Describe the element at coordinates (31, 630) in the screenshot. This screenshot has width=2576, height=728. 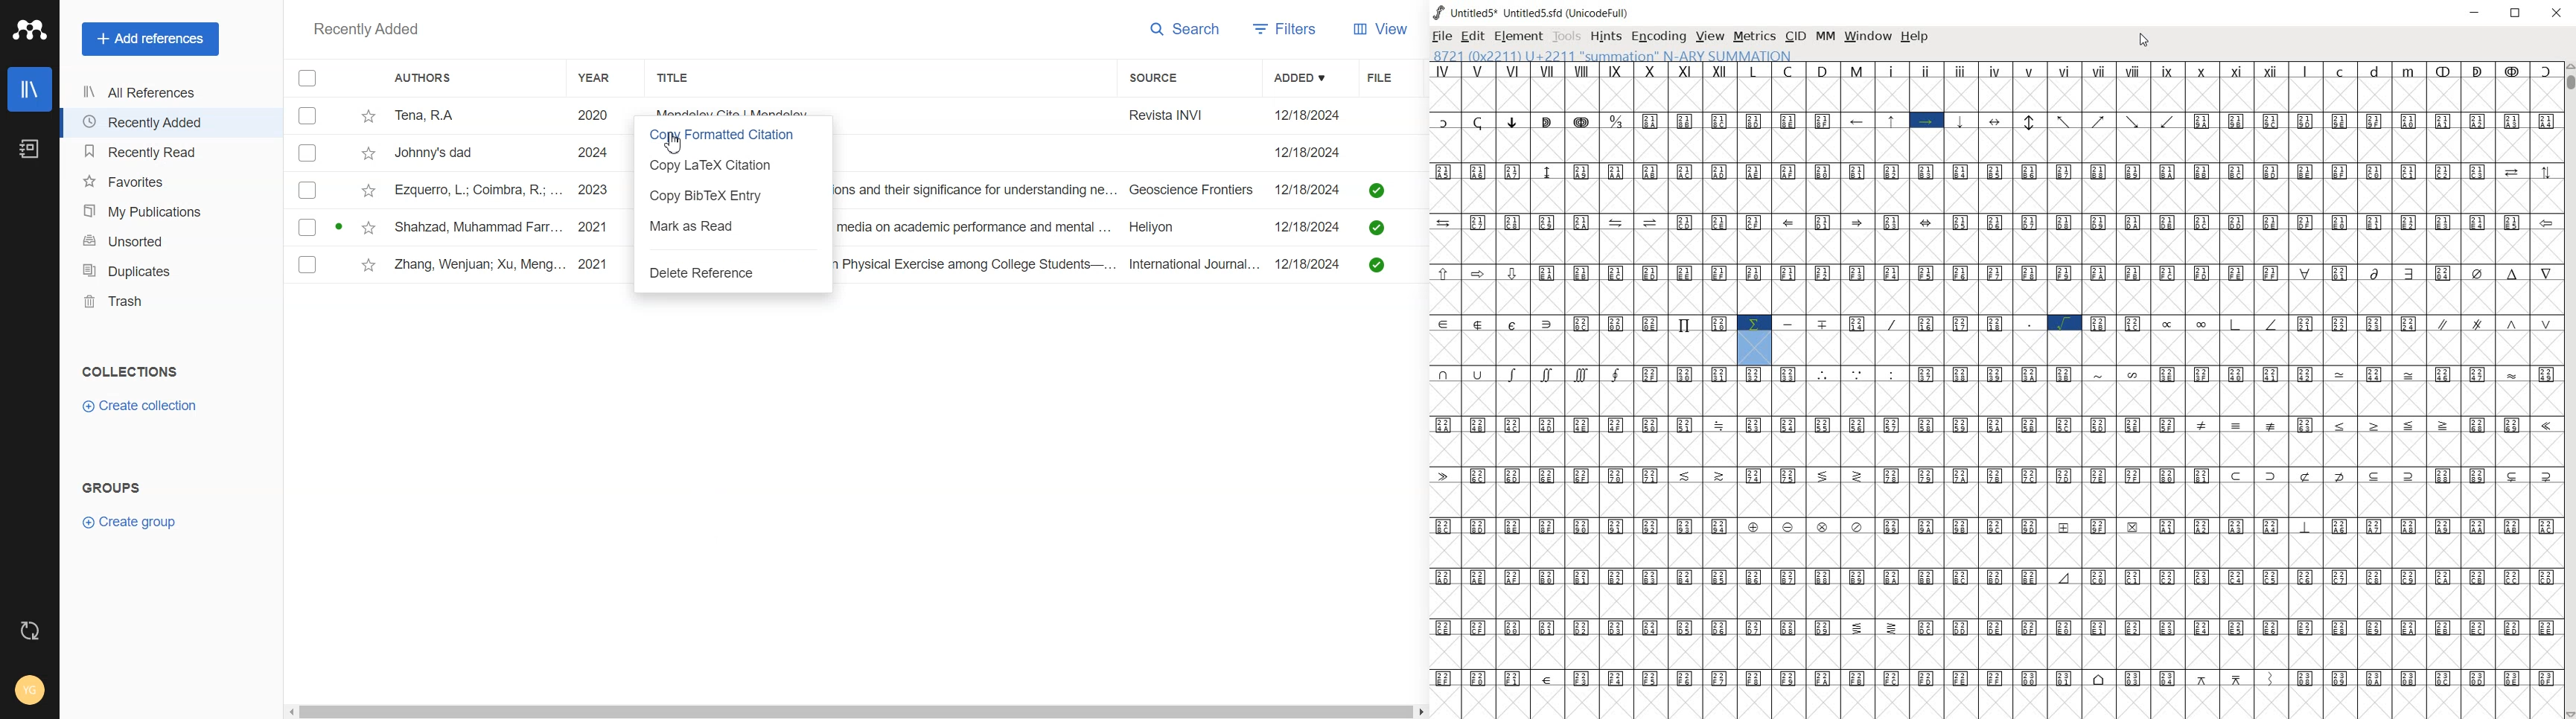
I see `Auto sync` at that location.